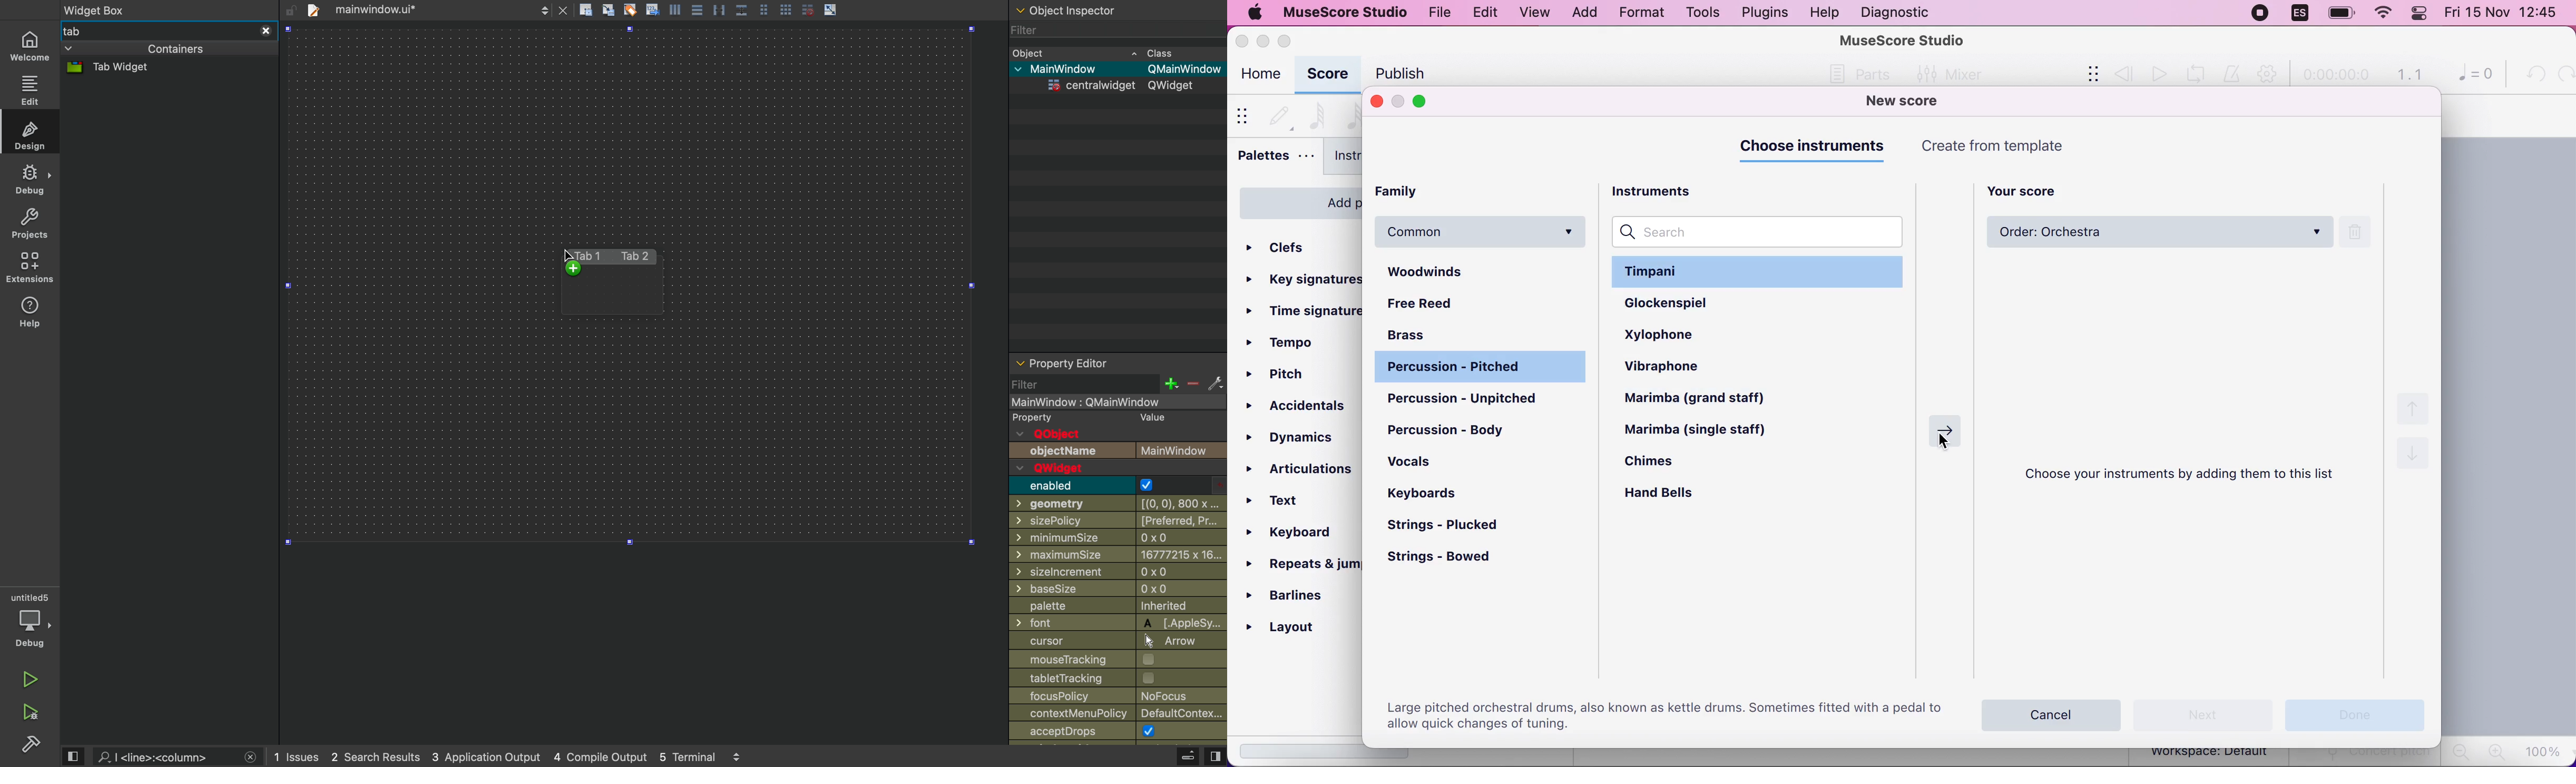 The image size is (2576, 784). What do you see at coordinates (1083, 434) in the screenshot?
I see `qobject` at bounding box center [1083, 434].